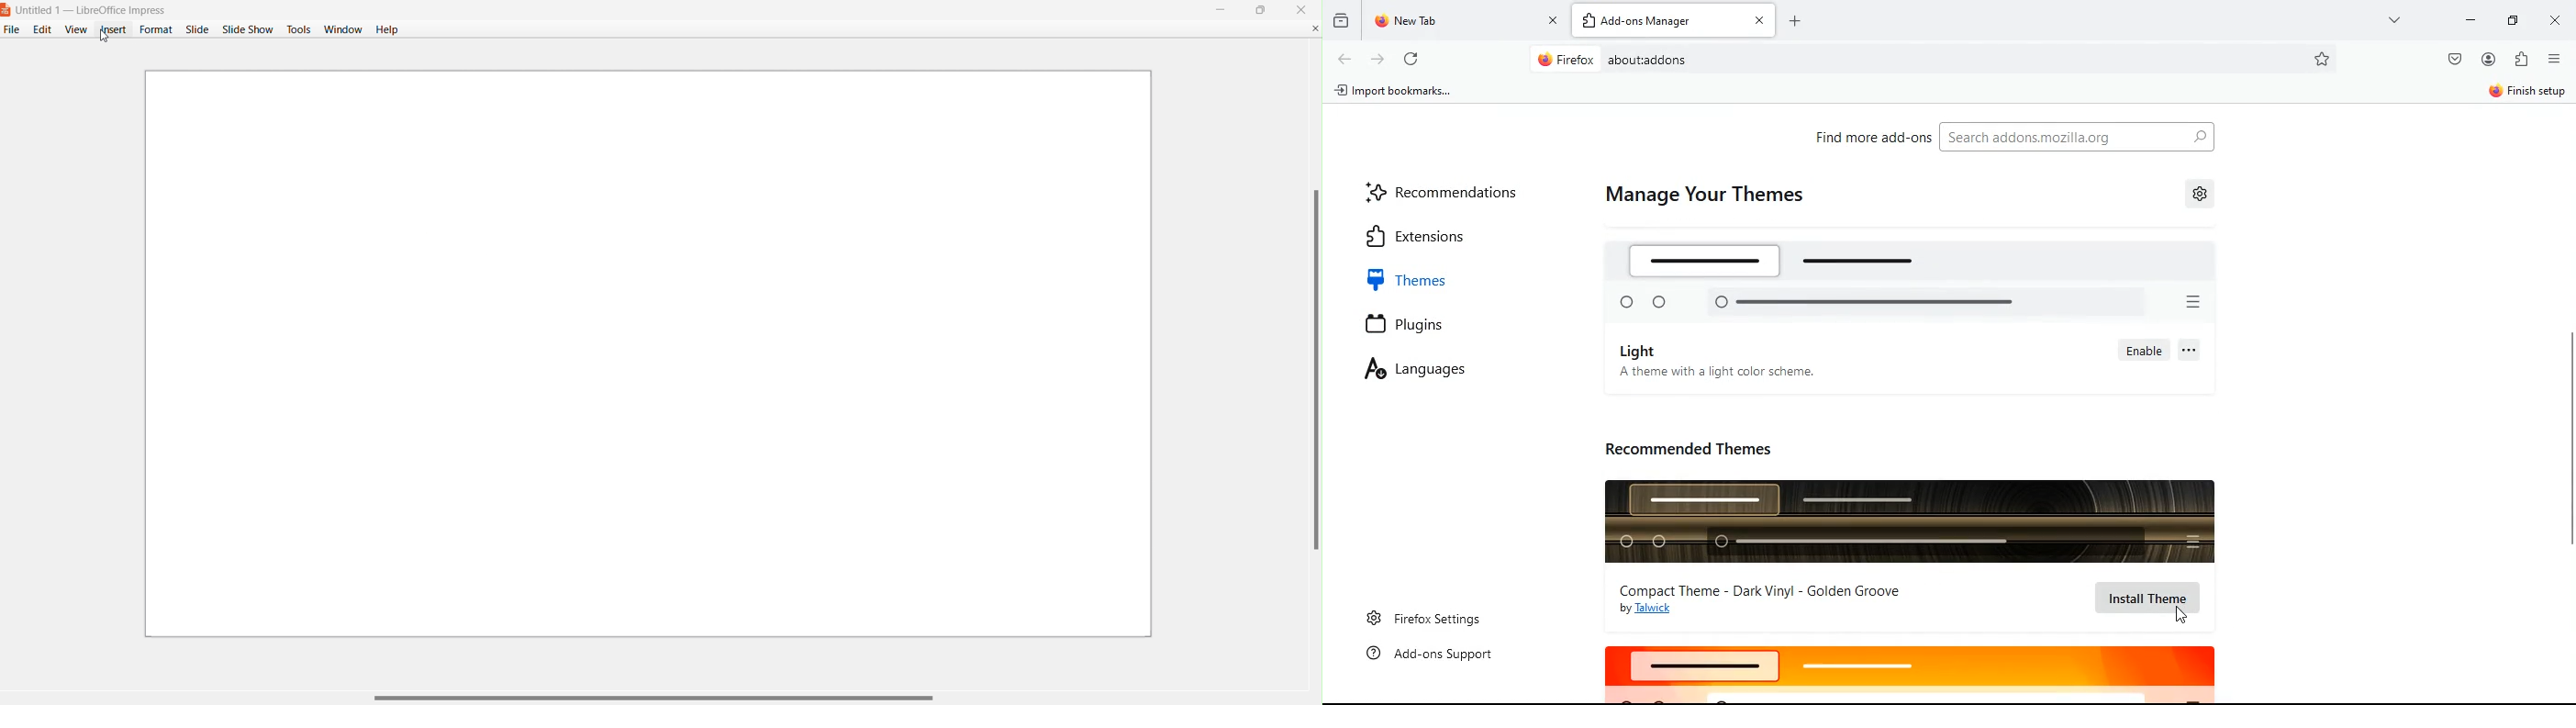  I want to click on import bookmarks, so click(1400, 92).